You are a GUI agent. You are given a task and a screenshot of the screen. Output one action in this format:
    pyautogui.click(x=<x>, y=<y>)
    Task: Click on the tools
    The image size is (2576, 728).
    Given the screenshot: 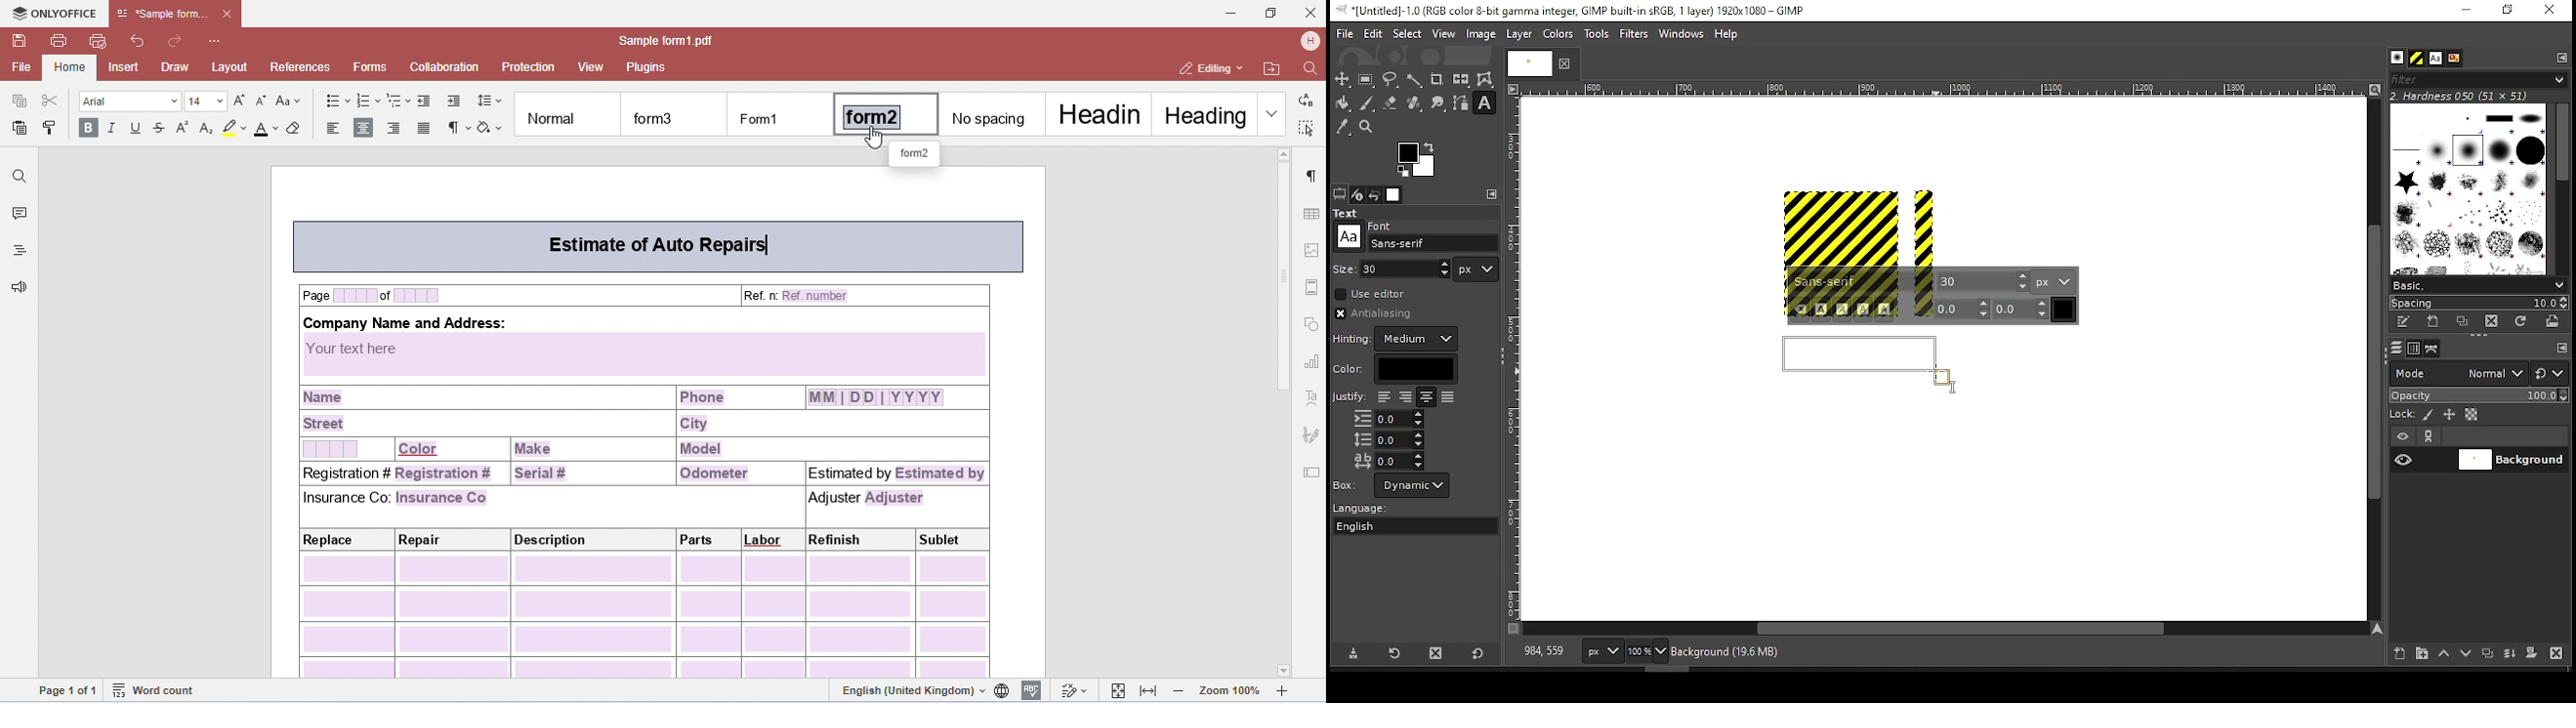 What is the action you would take?
    pyautogui.click(x=1599, y=35)
    